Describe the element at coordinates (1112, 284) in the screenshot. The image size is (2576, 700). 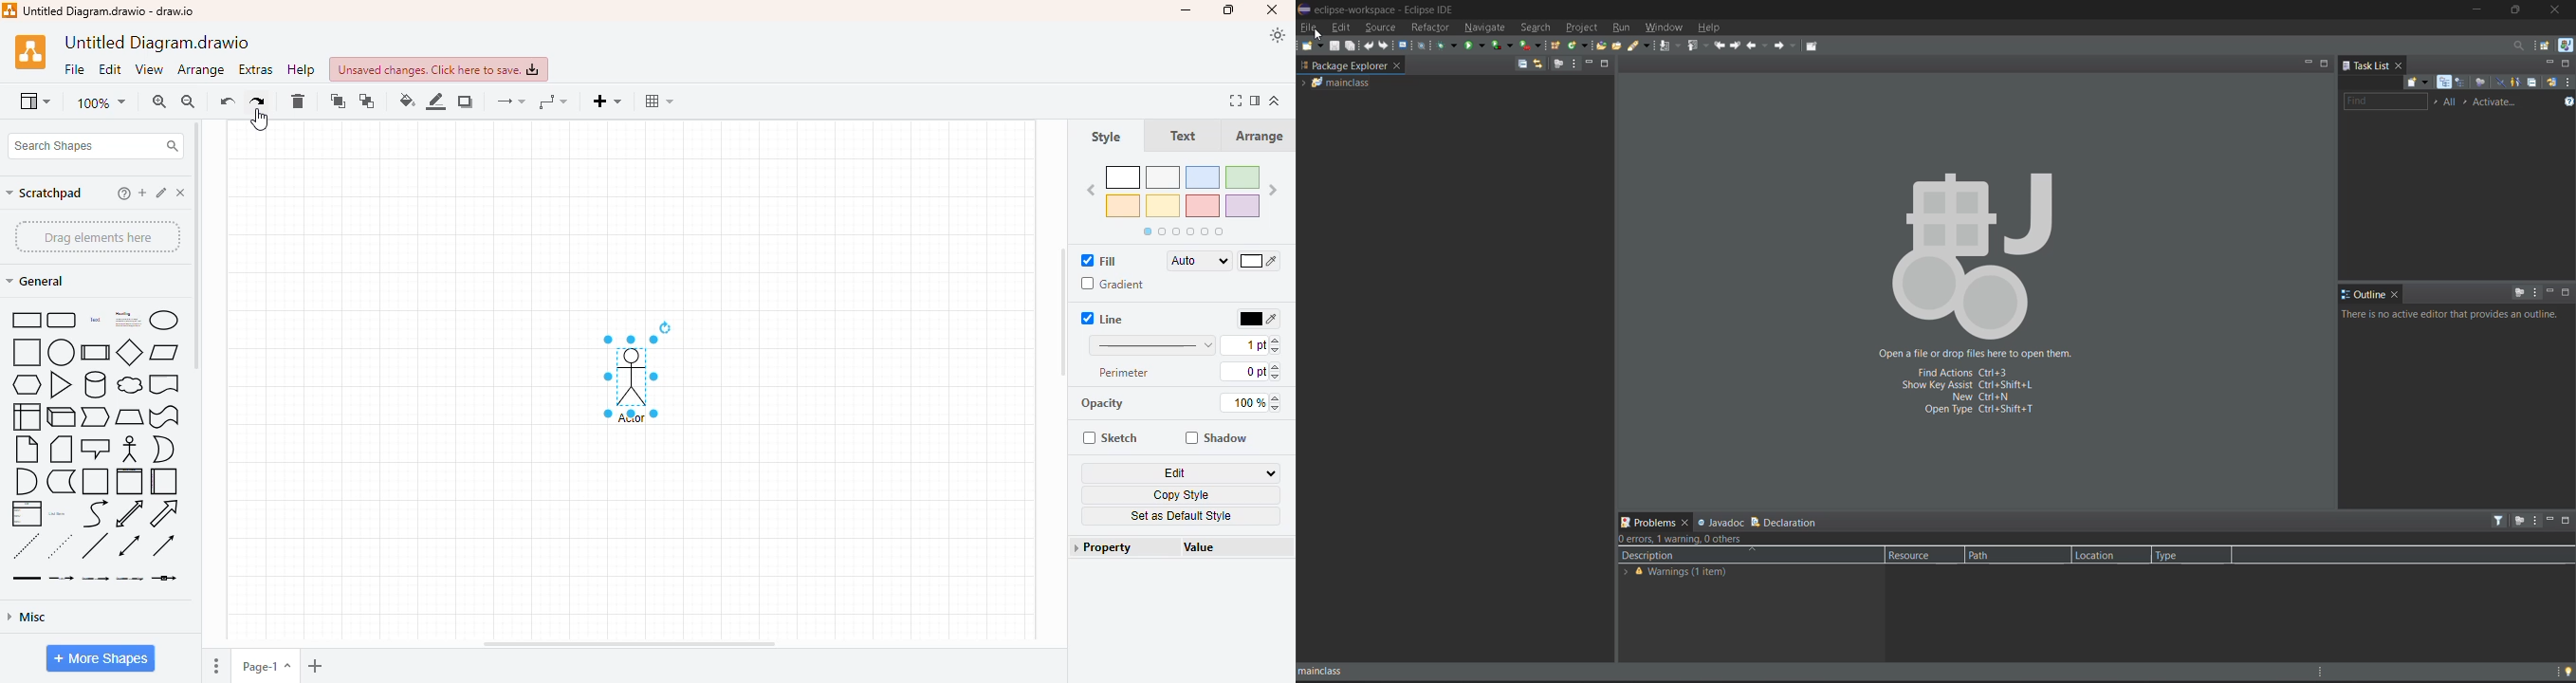
I see `gradient` at that location.